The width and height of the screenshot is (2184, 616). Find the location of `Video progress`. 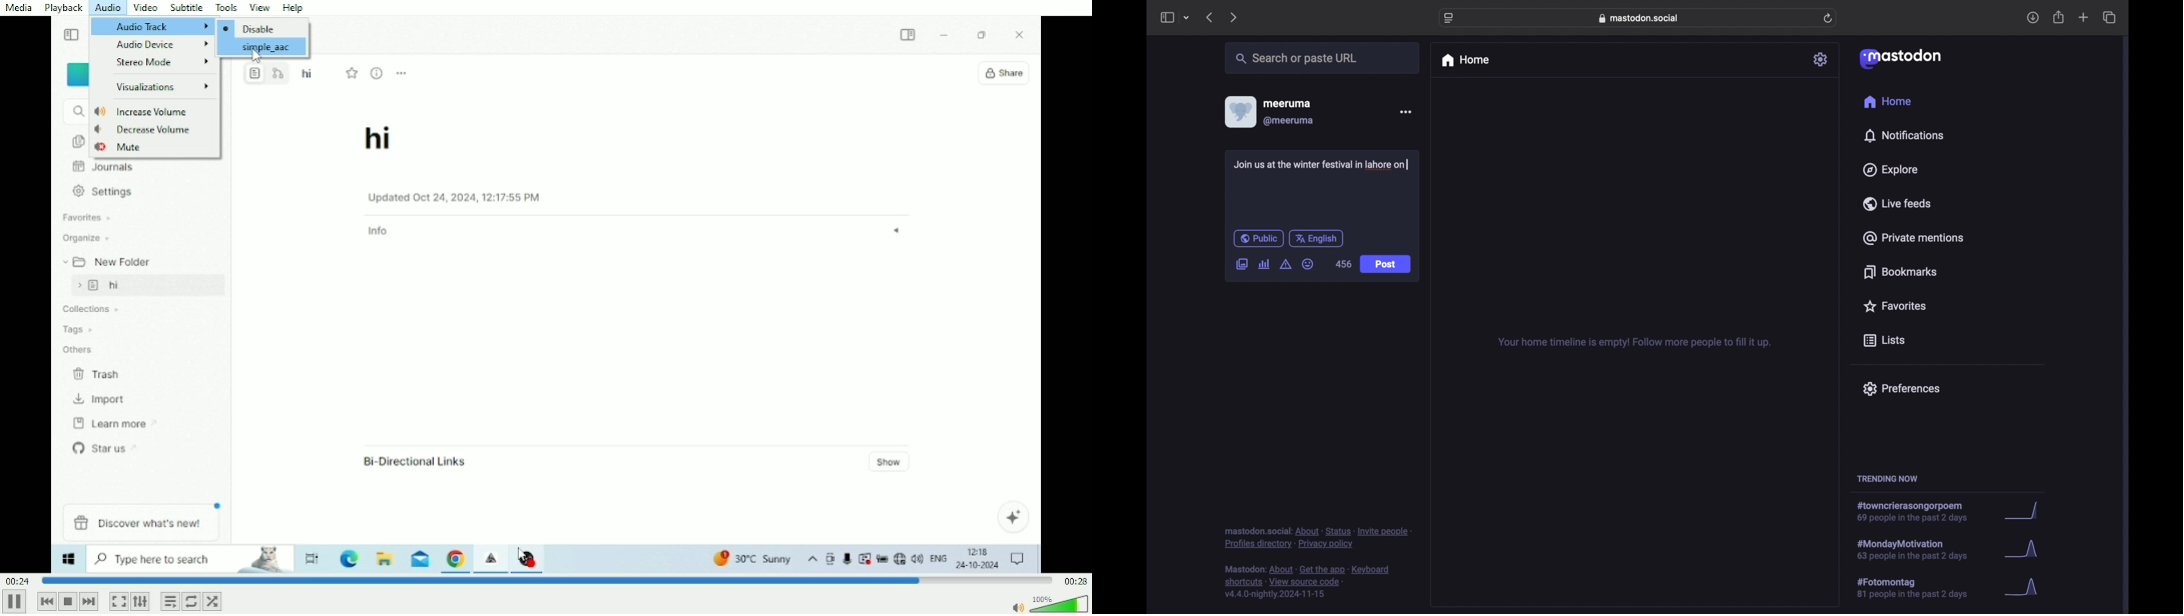

Video progress is located at coordinates (547, 580).